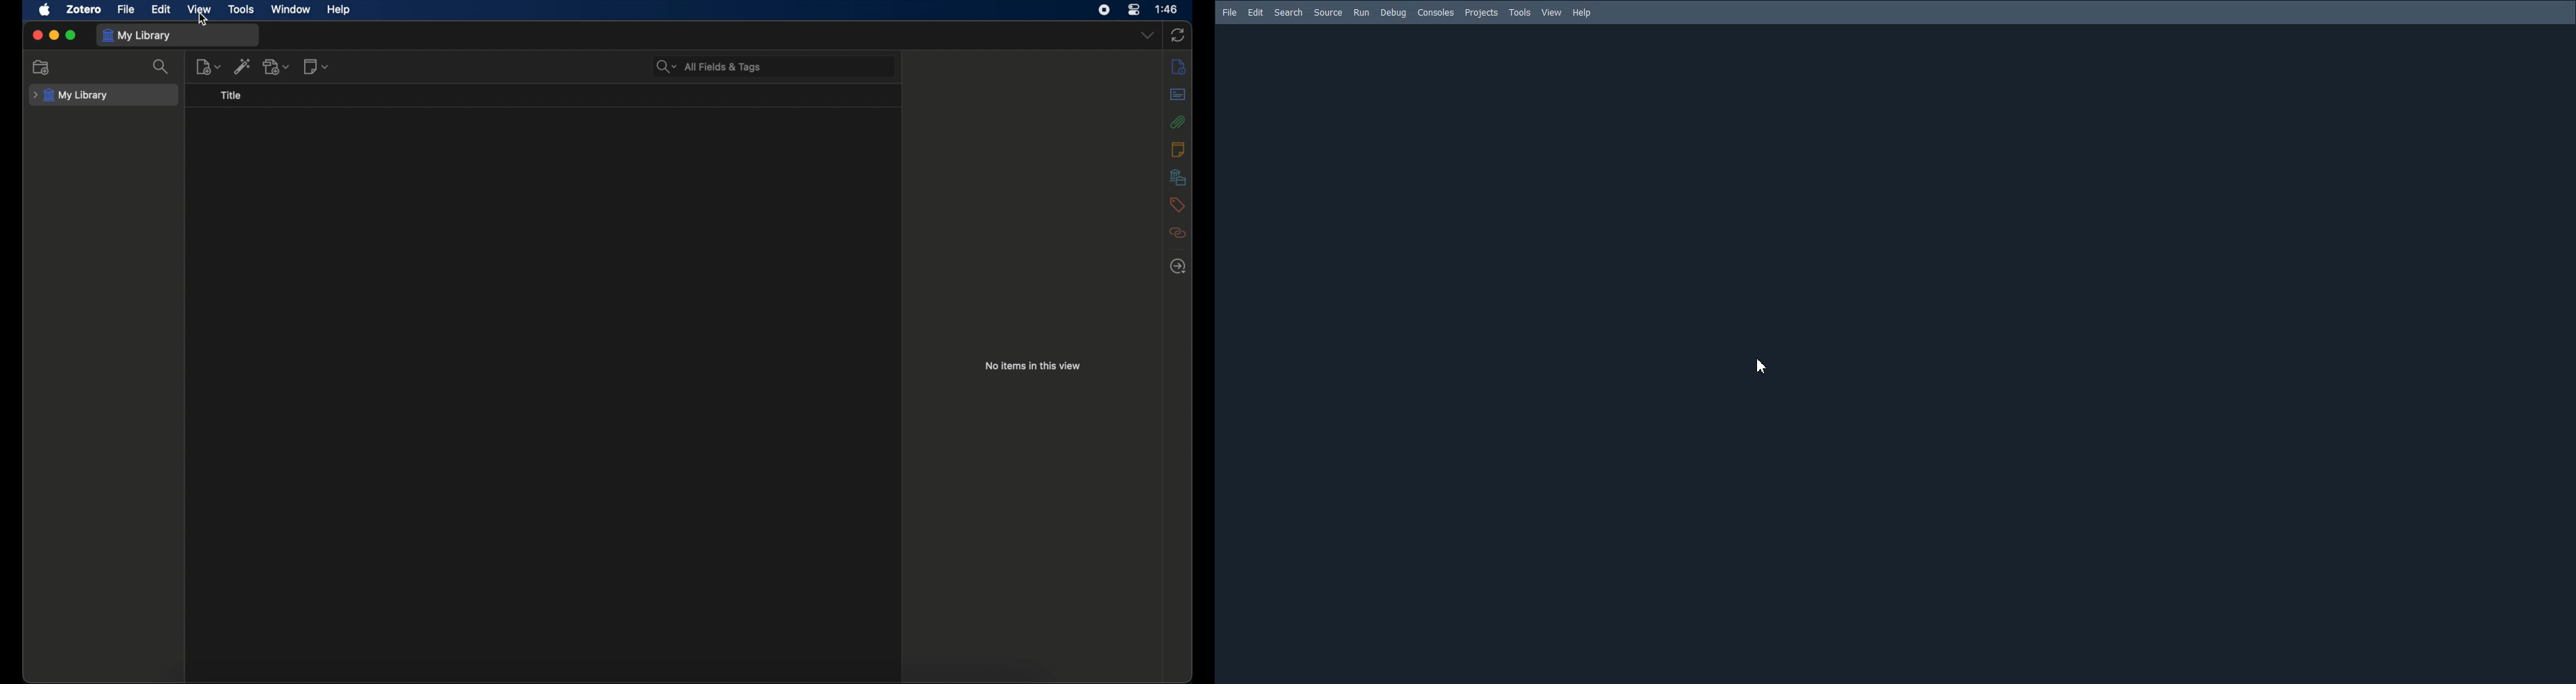 The width and height of the screenshot is (2576, 700). What do you see at coordinates (1229, 12) in the screenshot?
I see `File` at bounding box center [1229, 12].